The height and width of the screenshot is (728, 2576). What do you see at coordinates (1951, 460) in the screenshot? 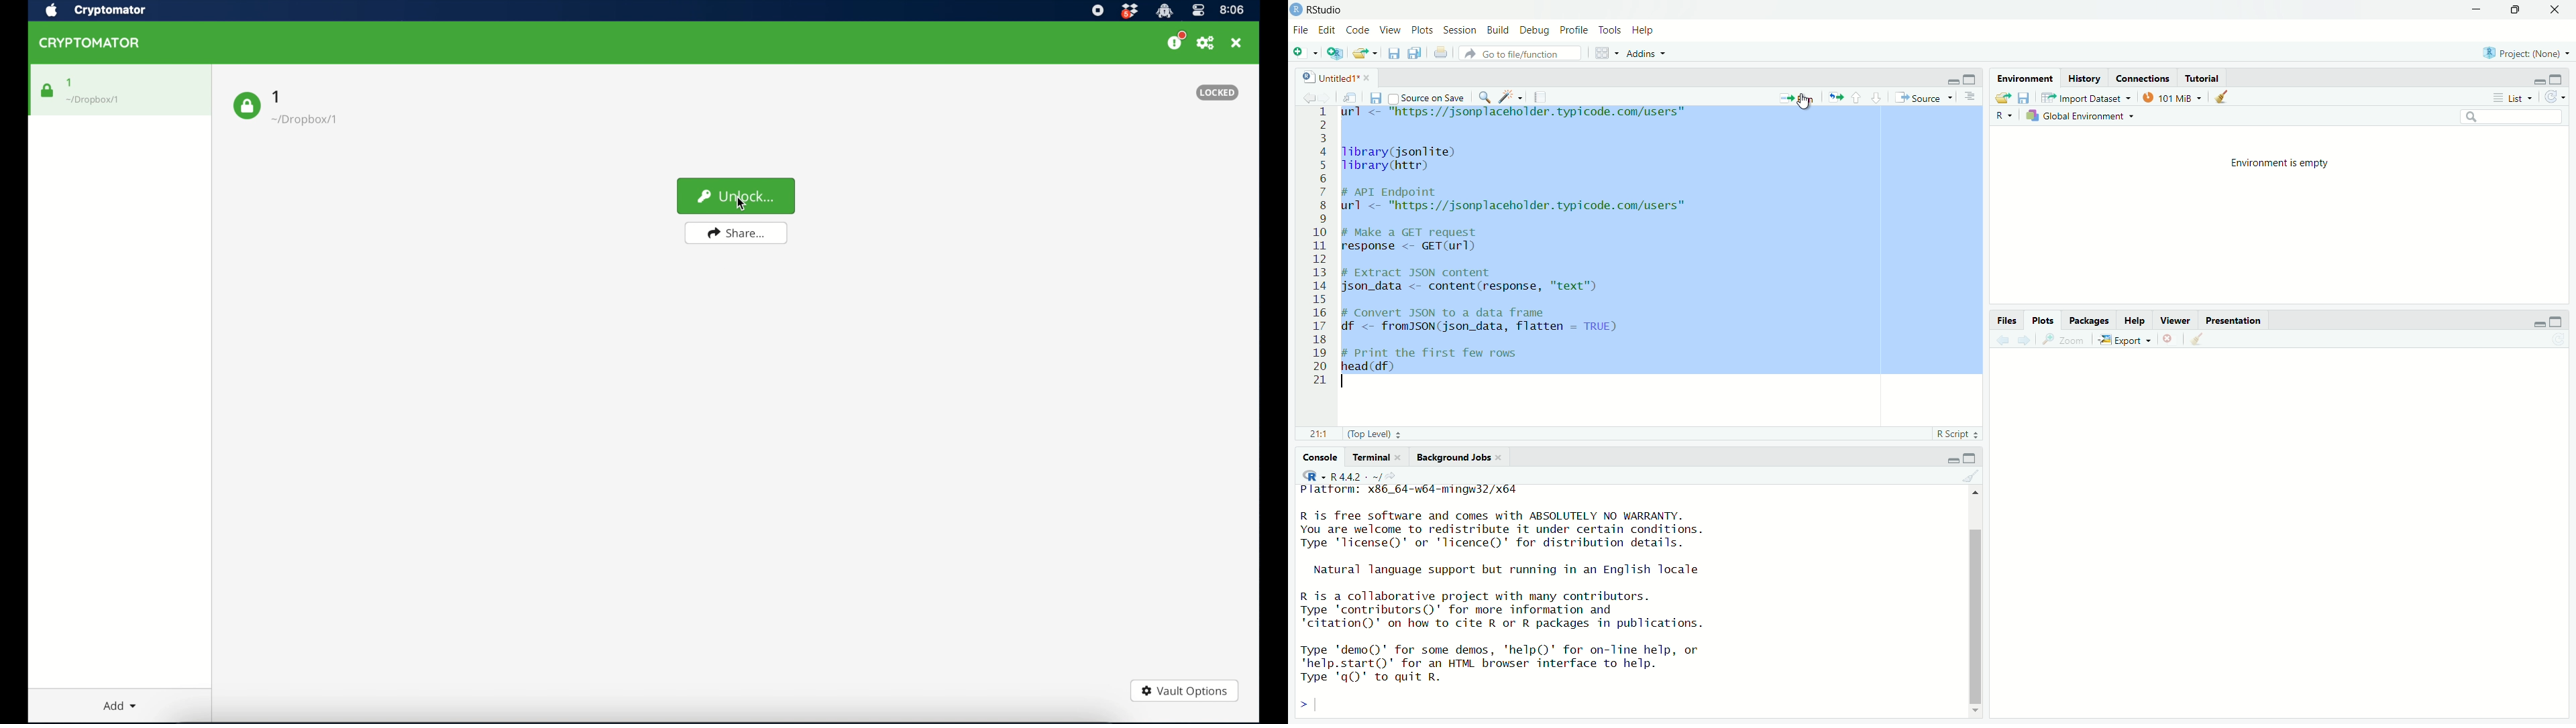
I see `Minimize` at bounding box center [1951, 460].